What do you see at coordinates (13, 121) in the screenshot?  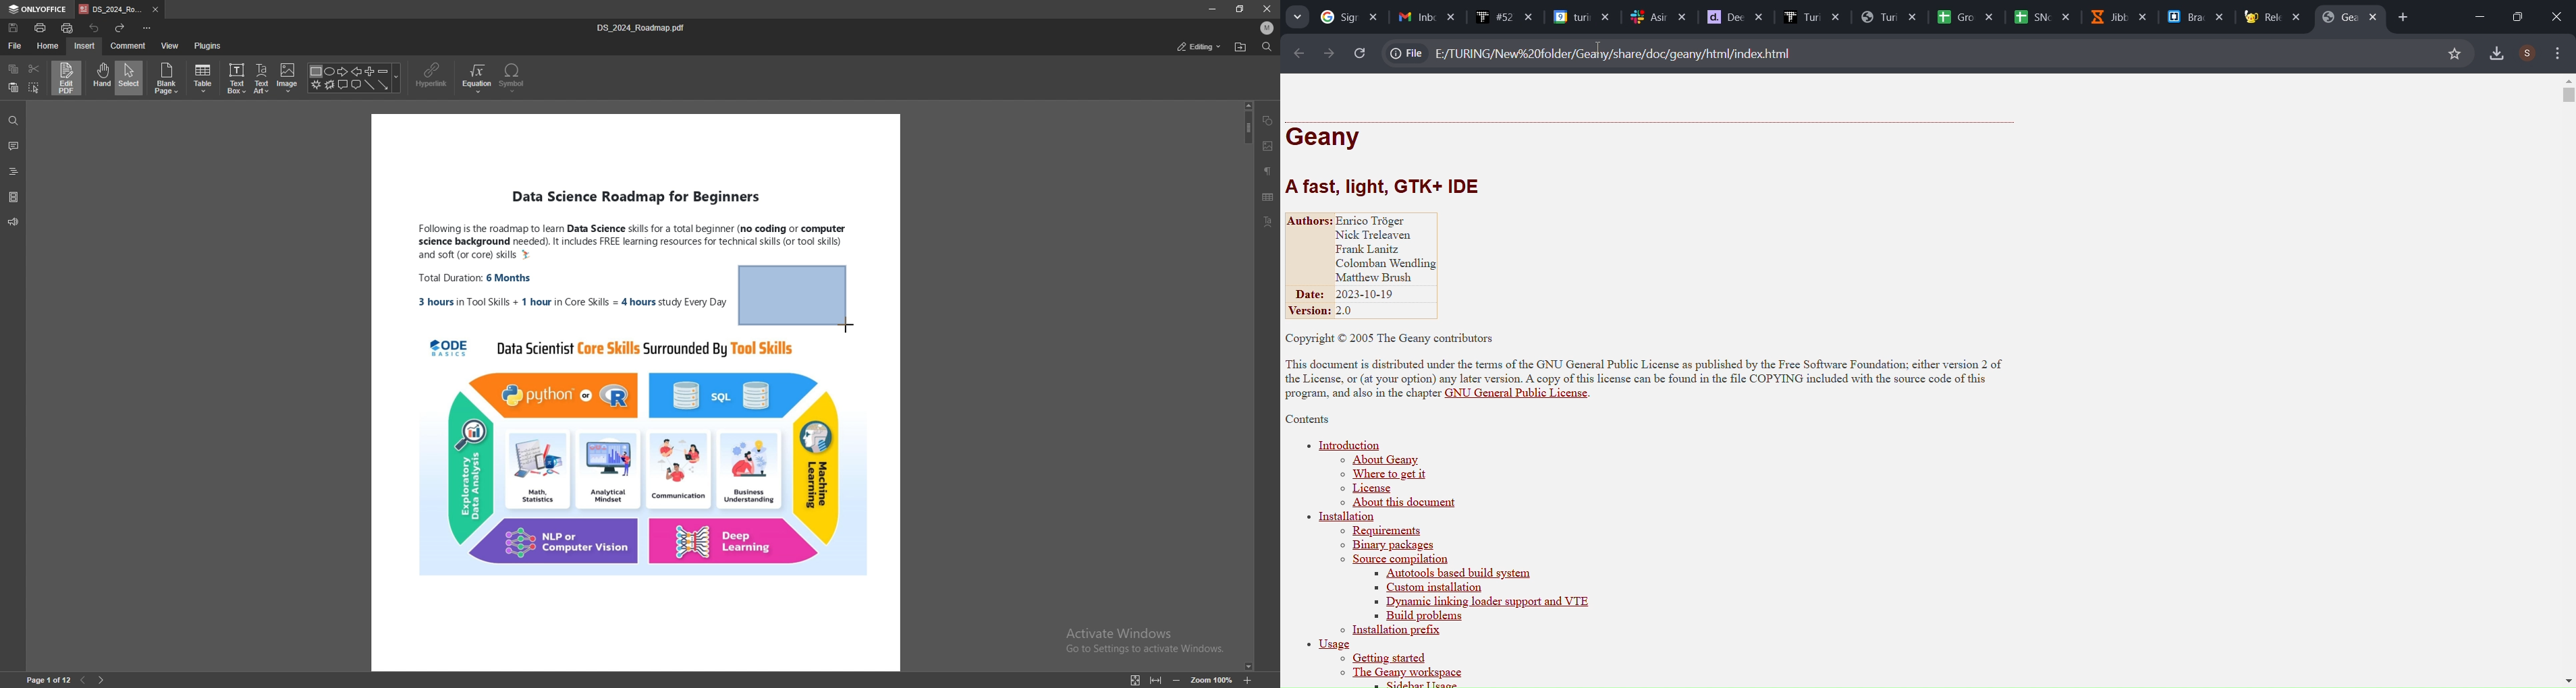 I see `find` at bounding box center [13, 121].